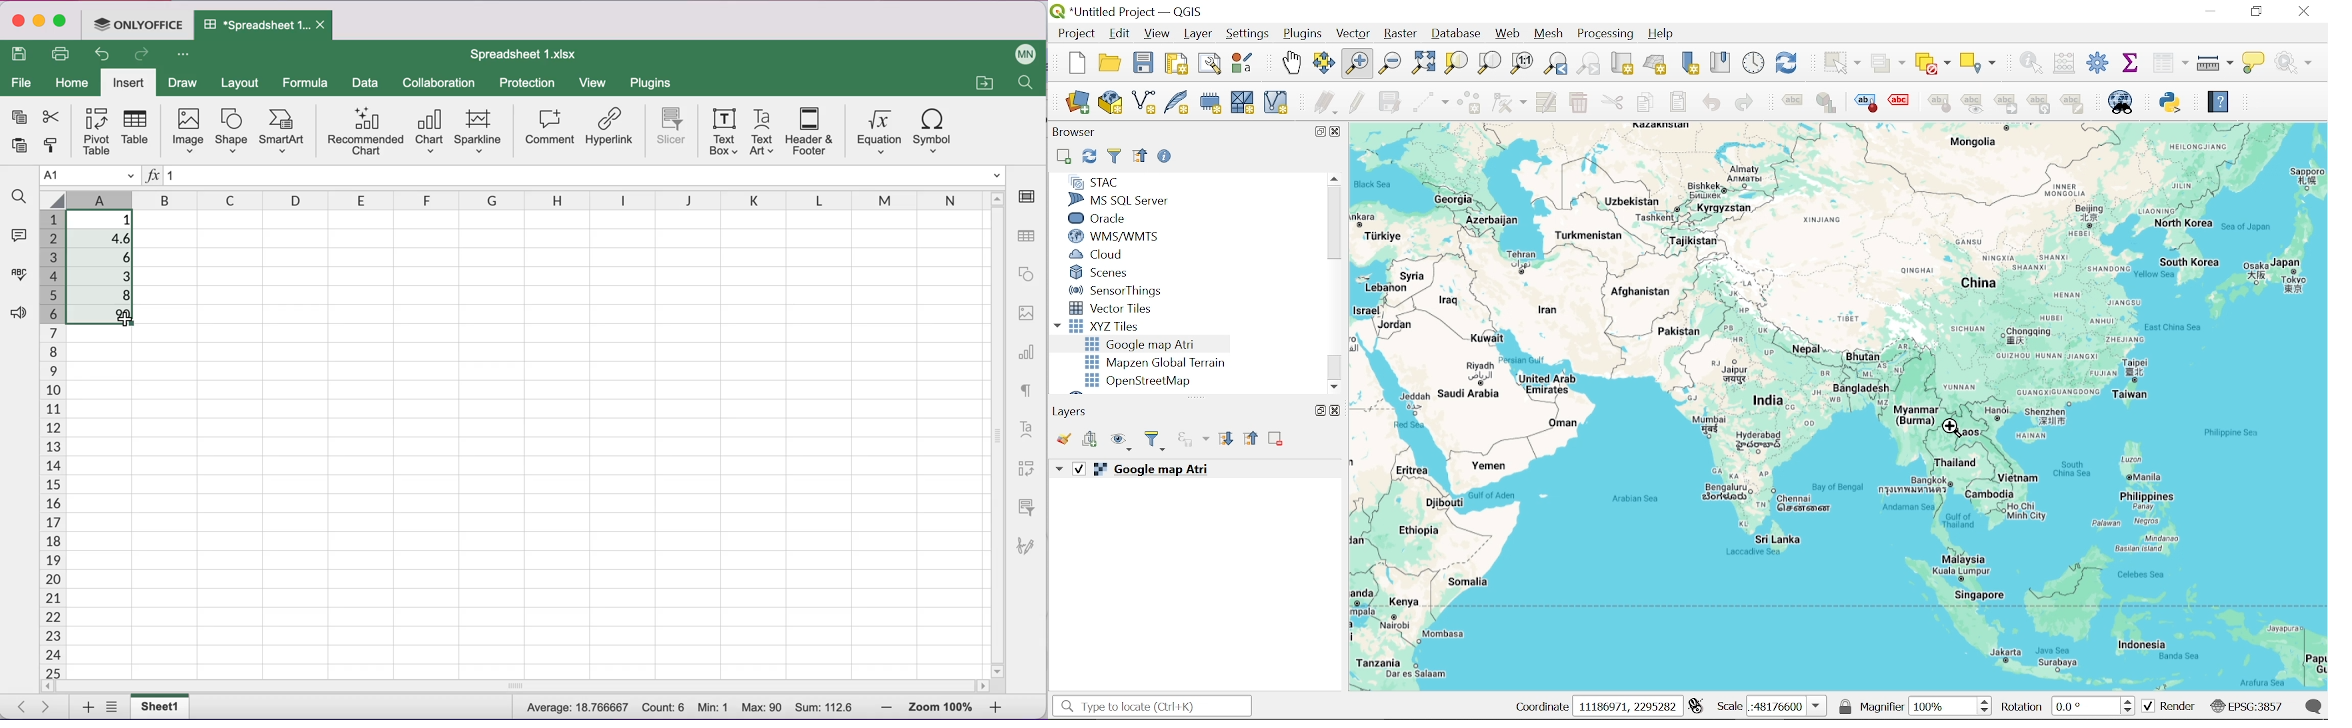  What do you see at coordinates (997, 707) in the screenshot?
I see `zoom in` at bounding box center [997, 707].